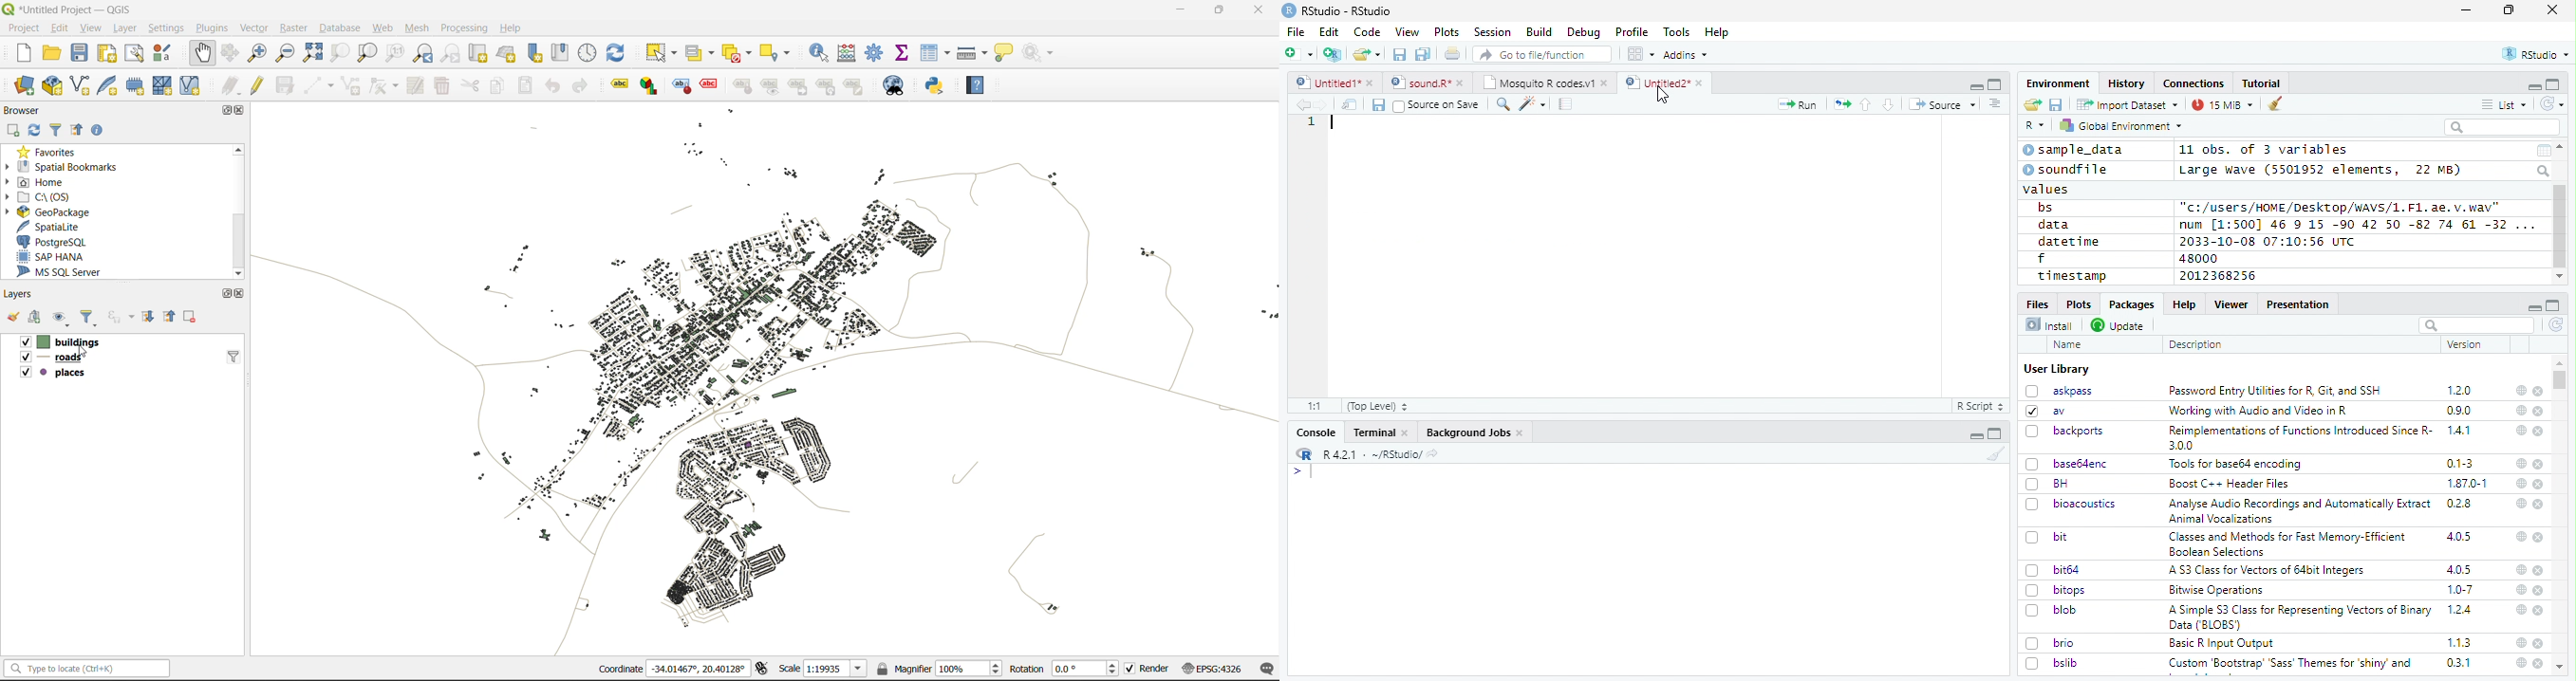  Describe the element at coordinates (1491, 32) in the screenshot. I see `Session` at that location.